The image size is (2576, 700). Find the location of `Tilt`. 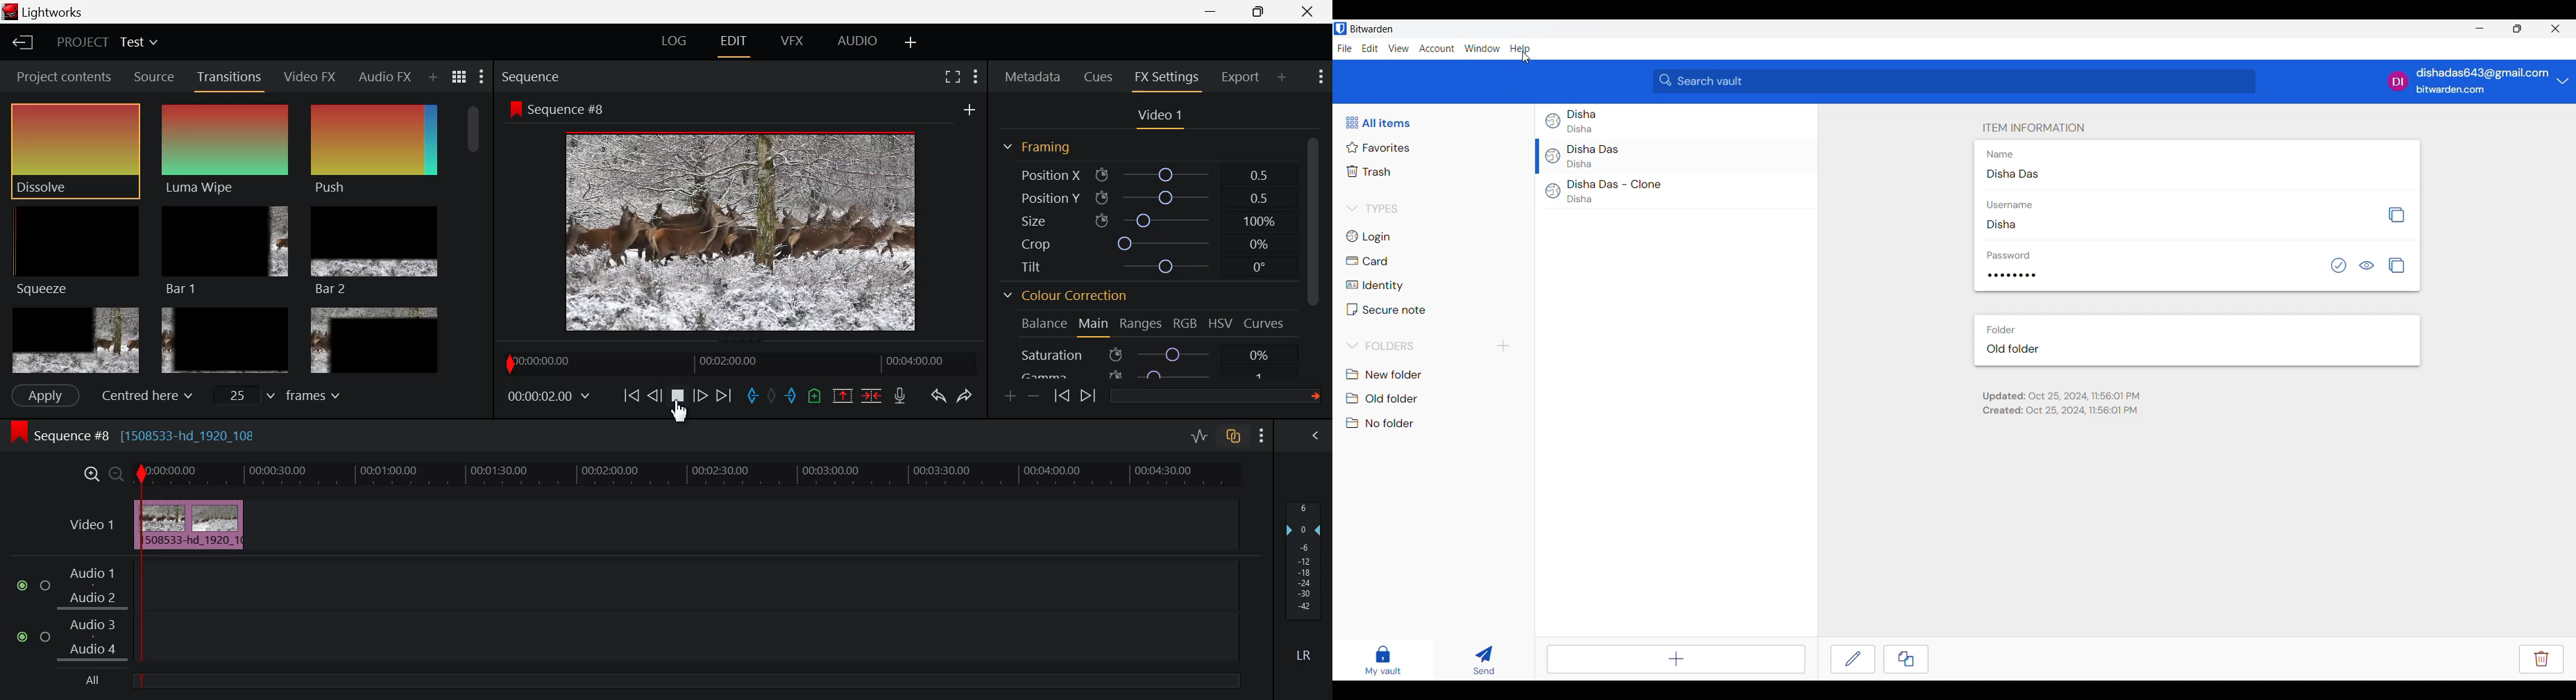

Tilt is located at coordinates (1148, 268).